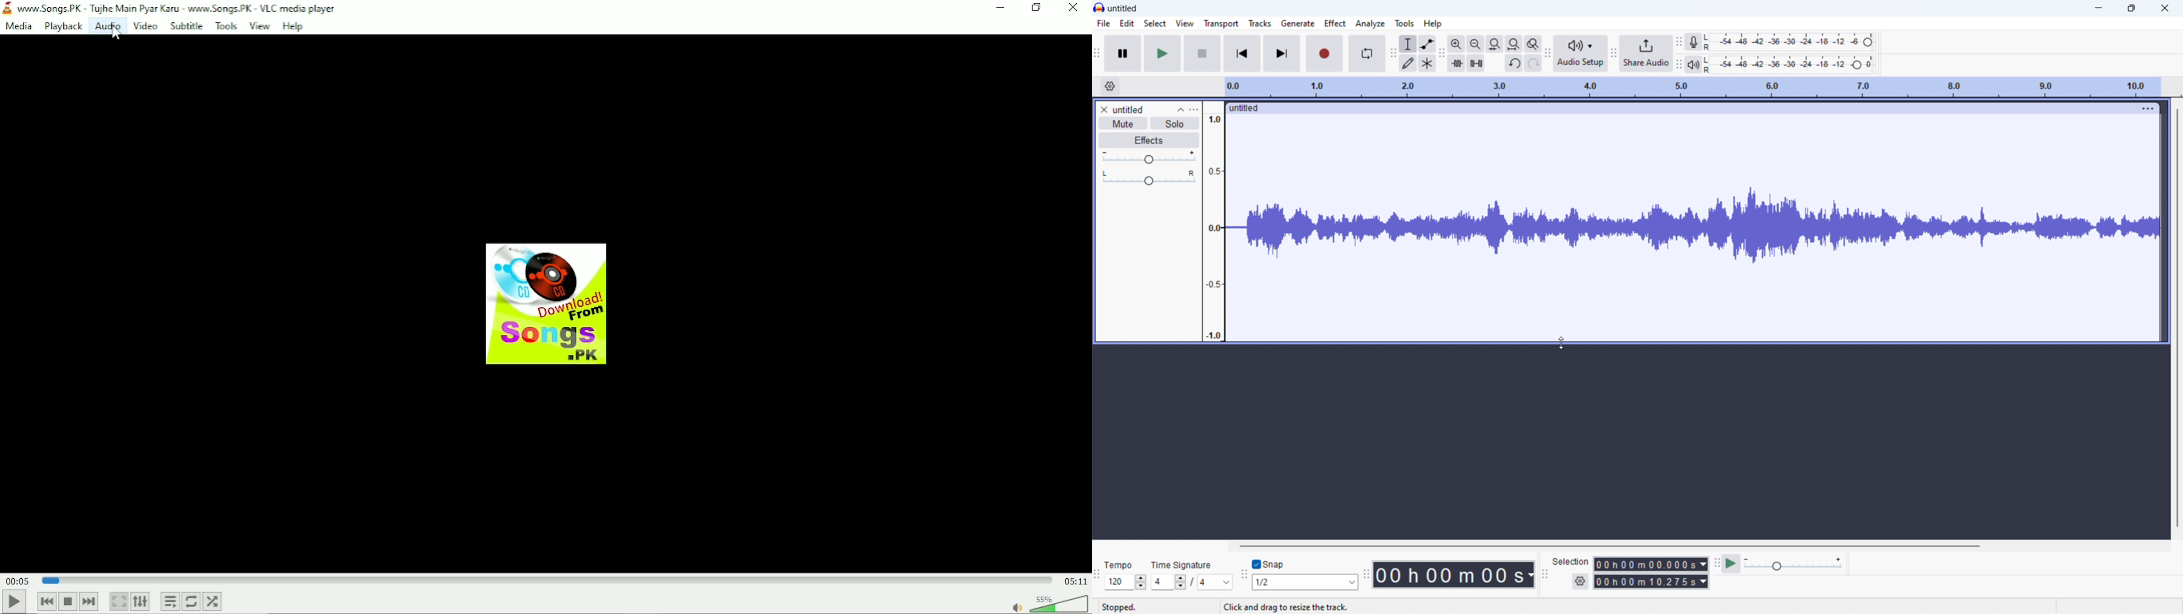 This screenshot has width=2184, height=616. I want to click on Time signature, so click(1183, 564).